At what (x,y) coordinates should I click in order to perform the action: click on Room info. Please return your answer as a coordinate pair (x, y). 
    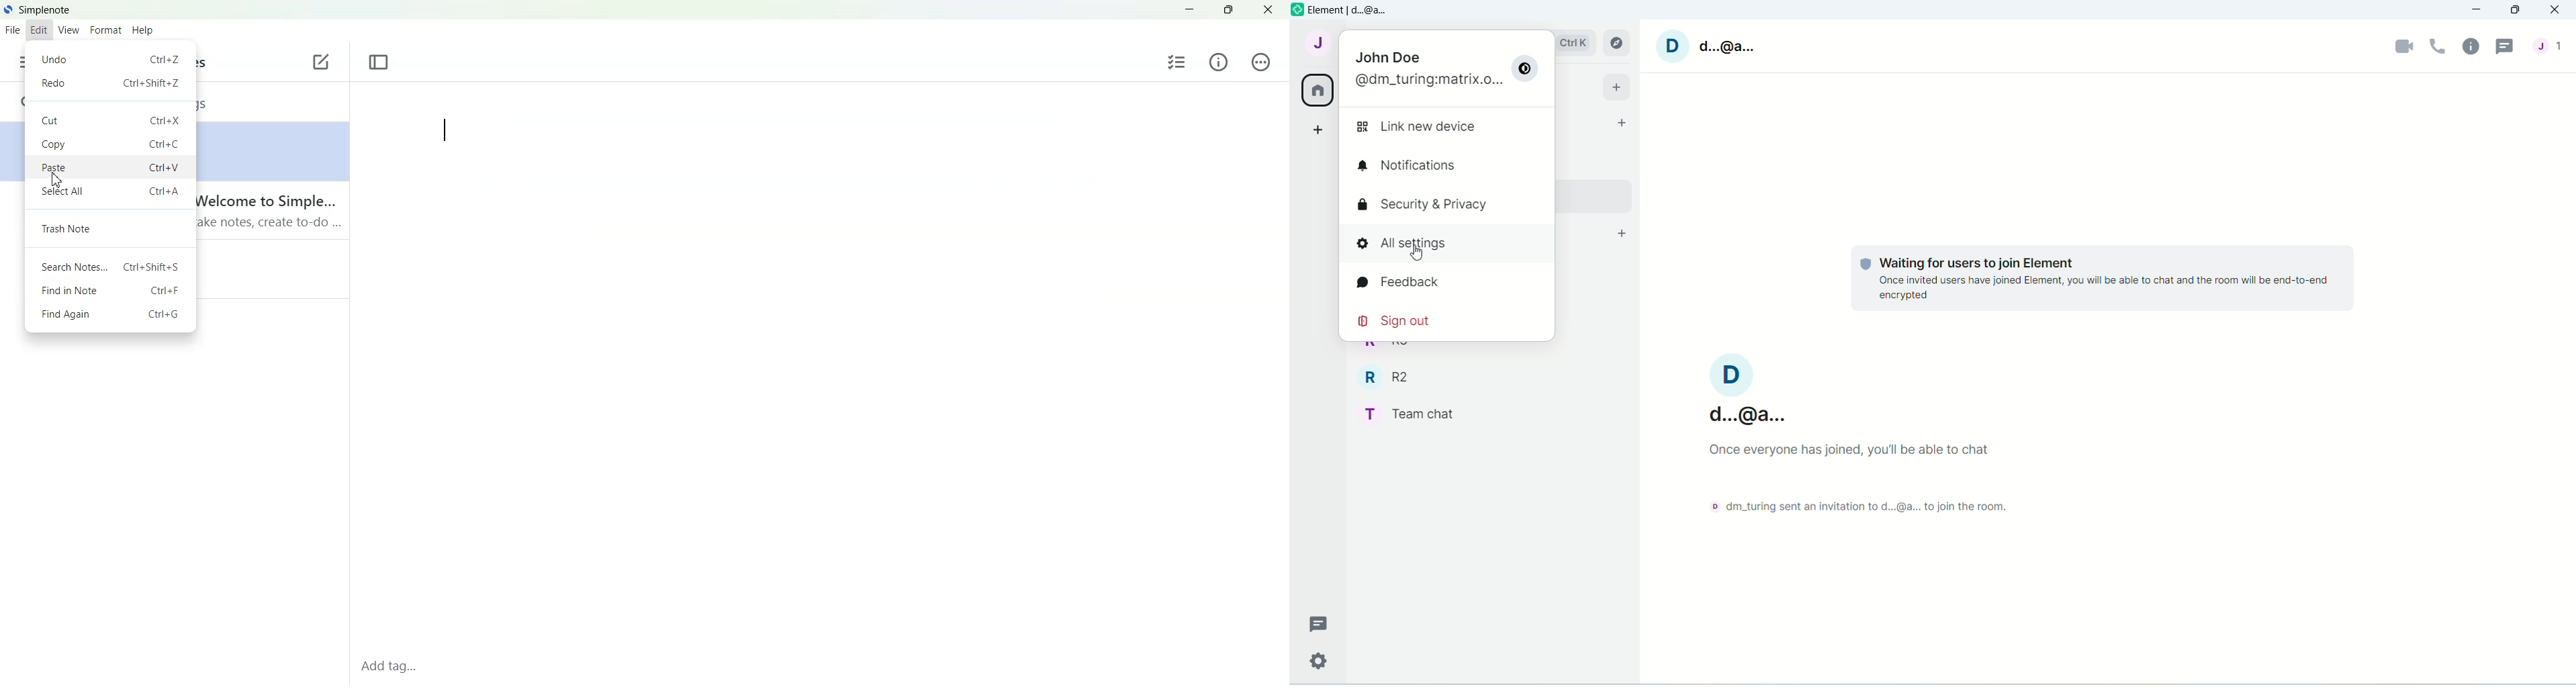
    Looking at the image, I should click on (2473, 48).